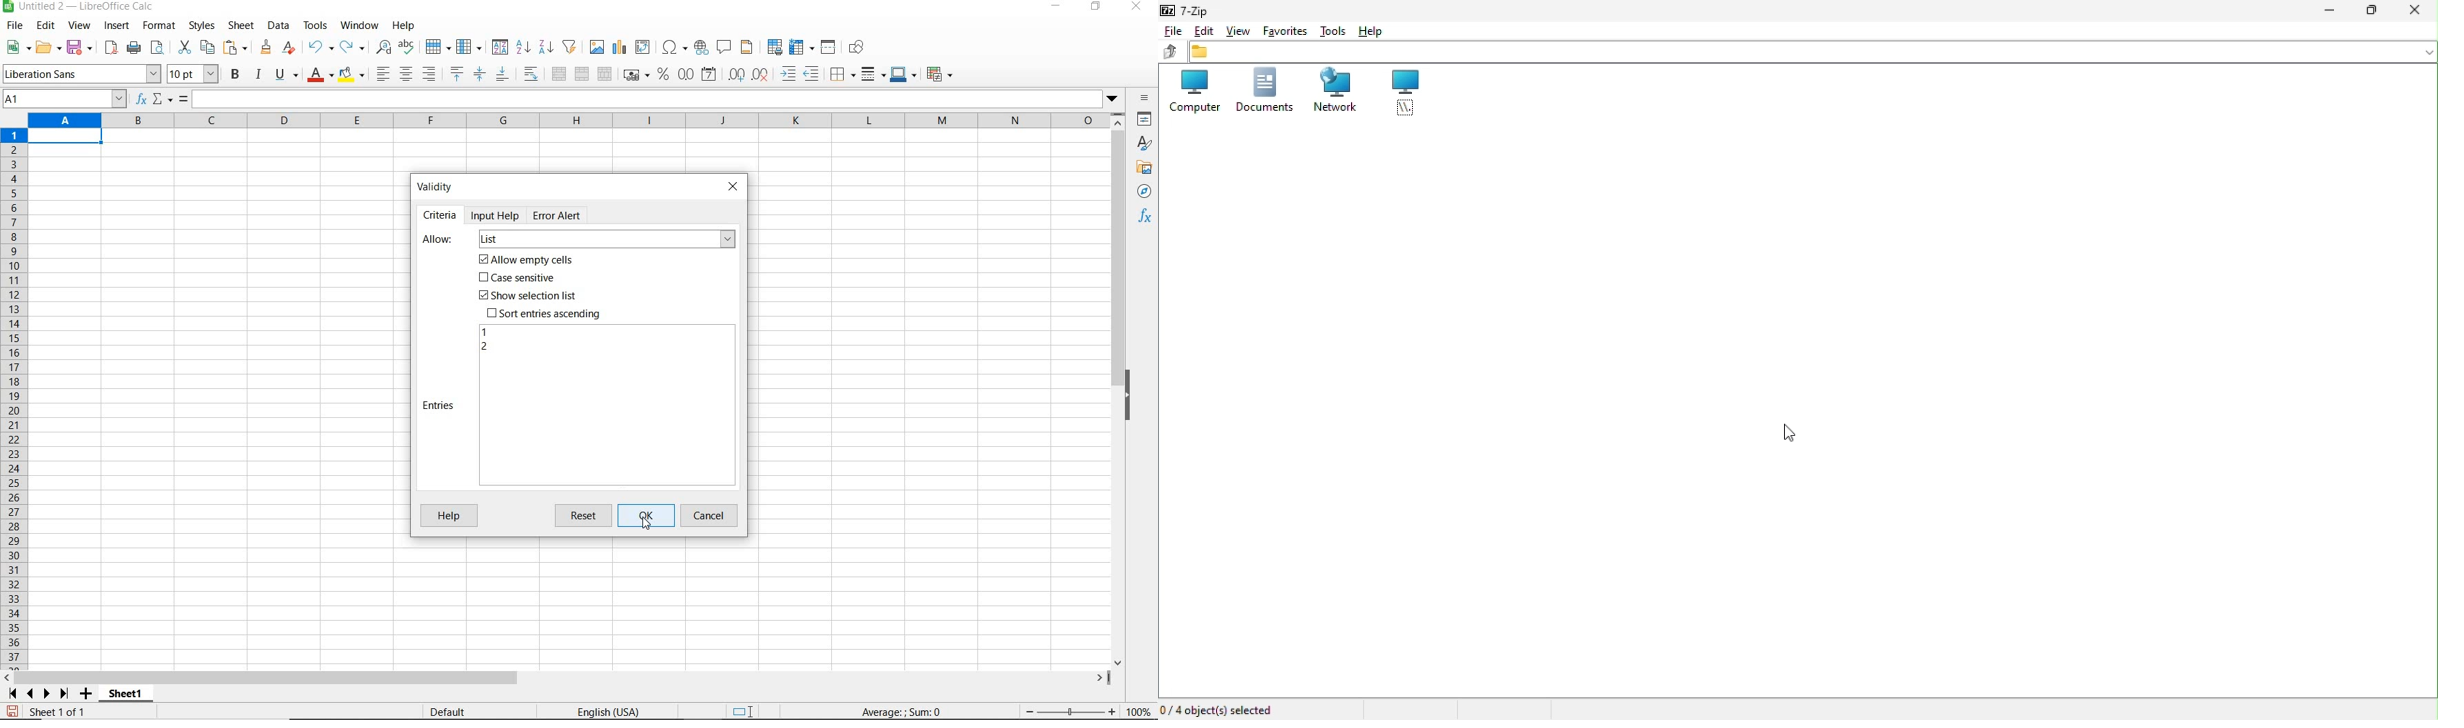  I want to click on font color, so click(321, 74).